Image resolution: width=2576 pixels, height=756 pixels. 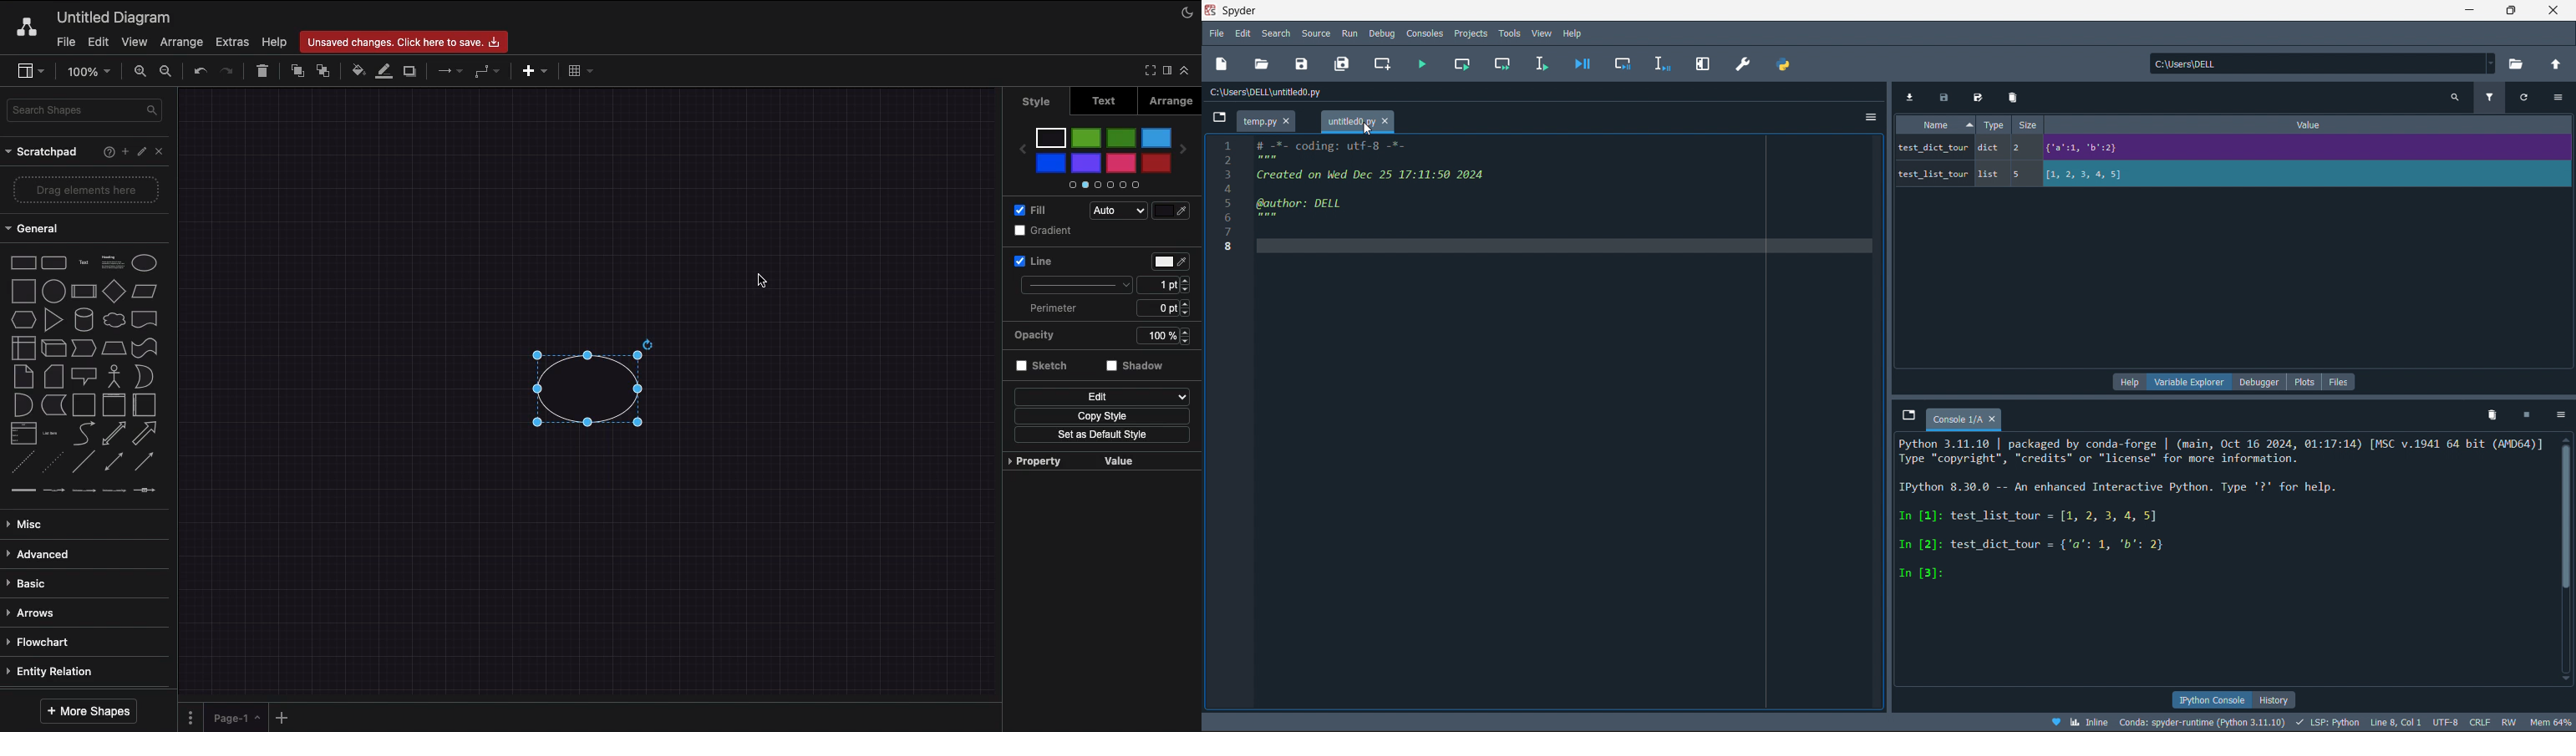 What do you see at coordinates (53, 464) in the screenshot?
I see `Dotted line` at bounding box center [53, 464].